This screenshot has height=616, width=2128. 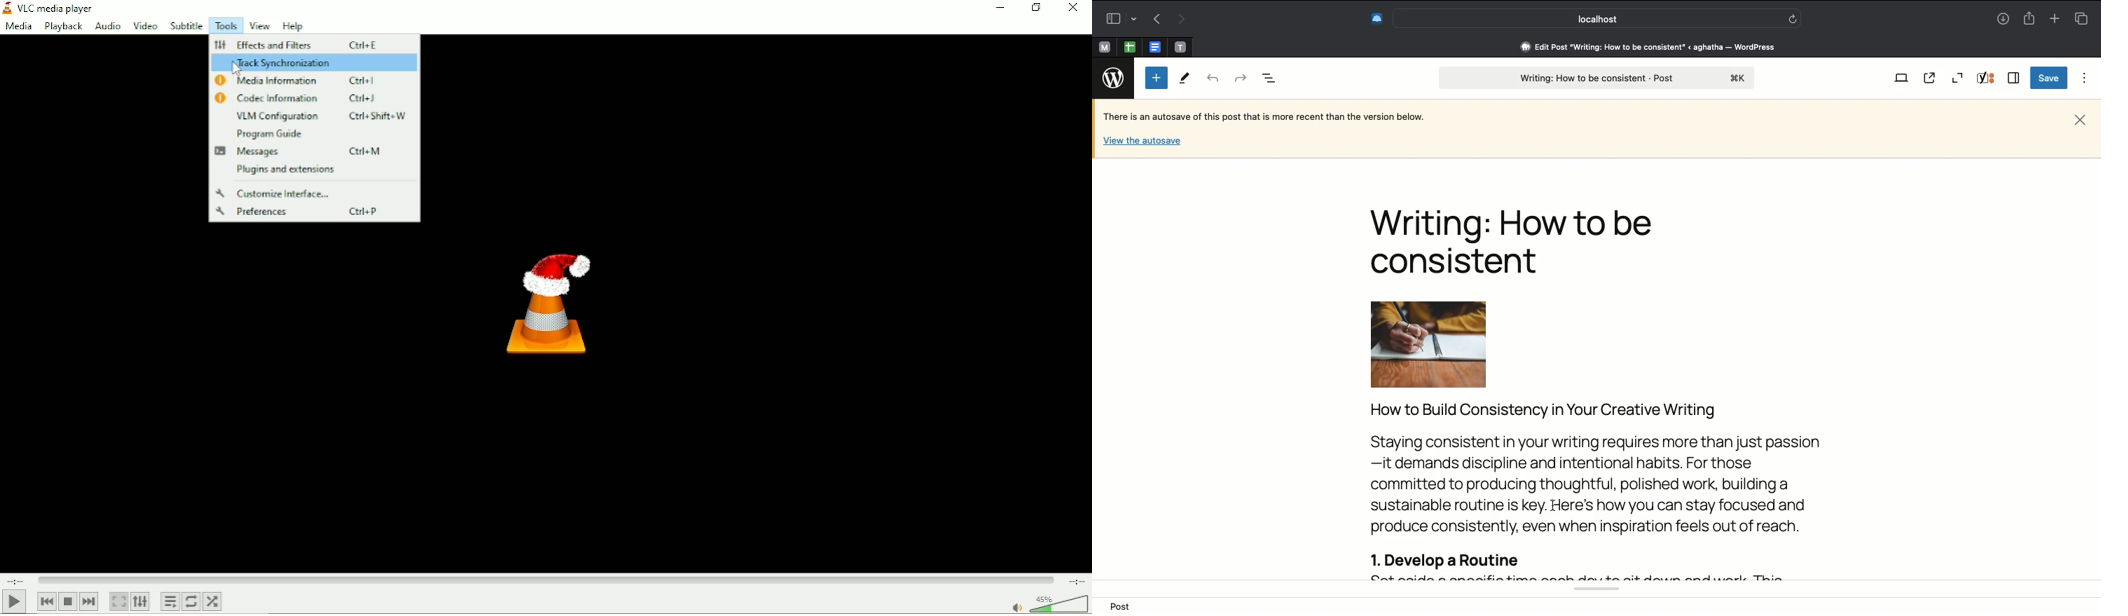 What do you see at coordinates (1183, 18) in the screenshot?
I see `Next page` at bounding box center [1183, 18].